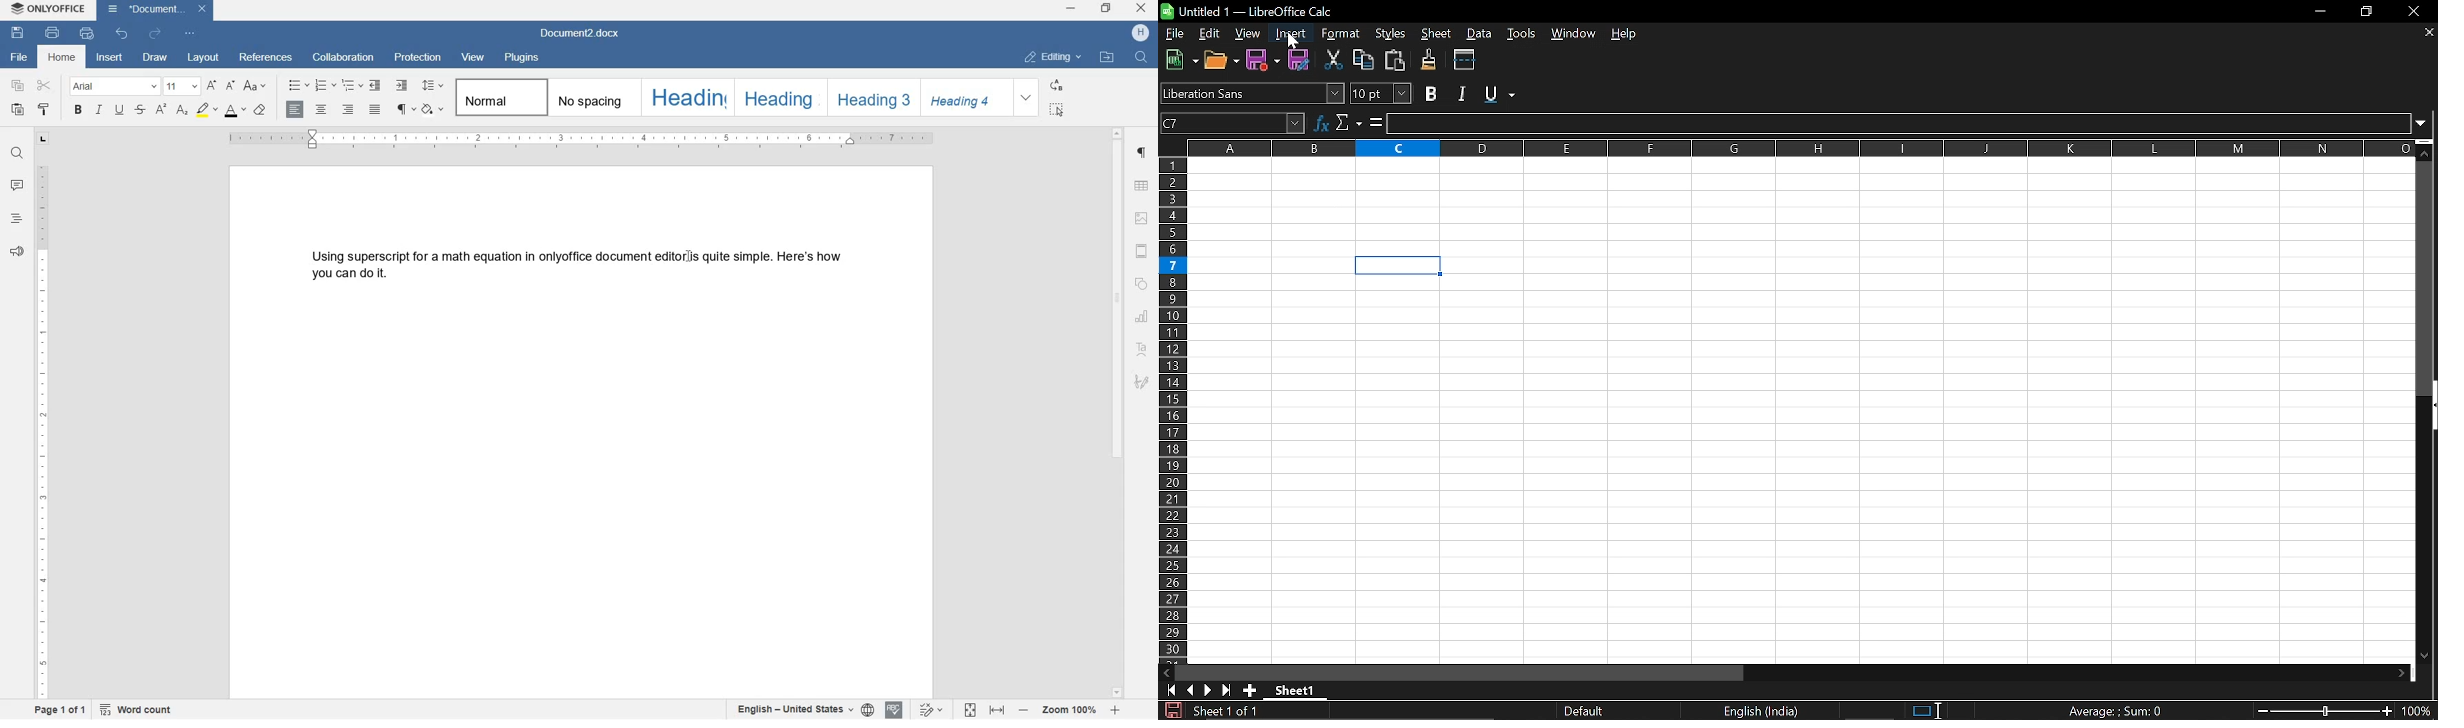 The height and width of the screenshot is (728, 2464). I want to click on Font name , so click(1252, 93).